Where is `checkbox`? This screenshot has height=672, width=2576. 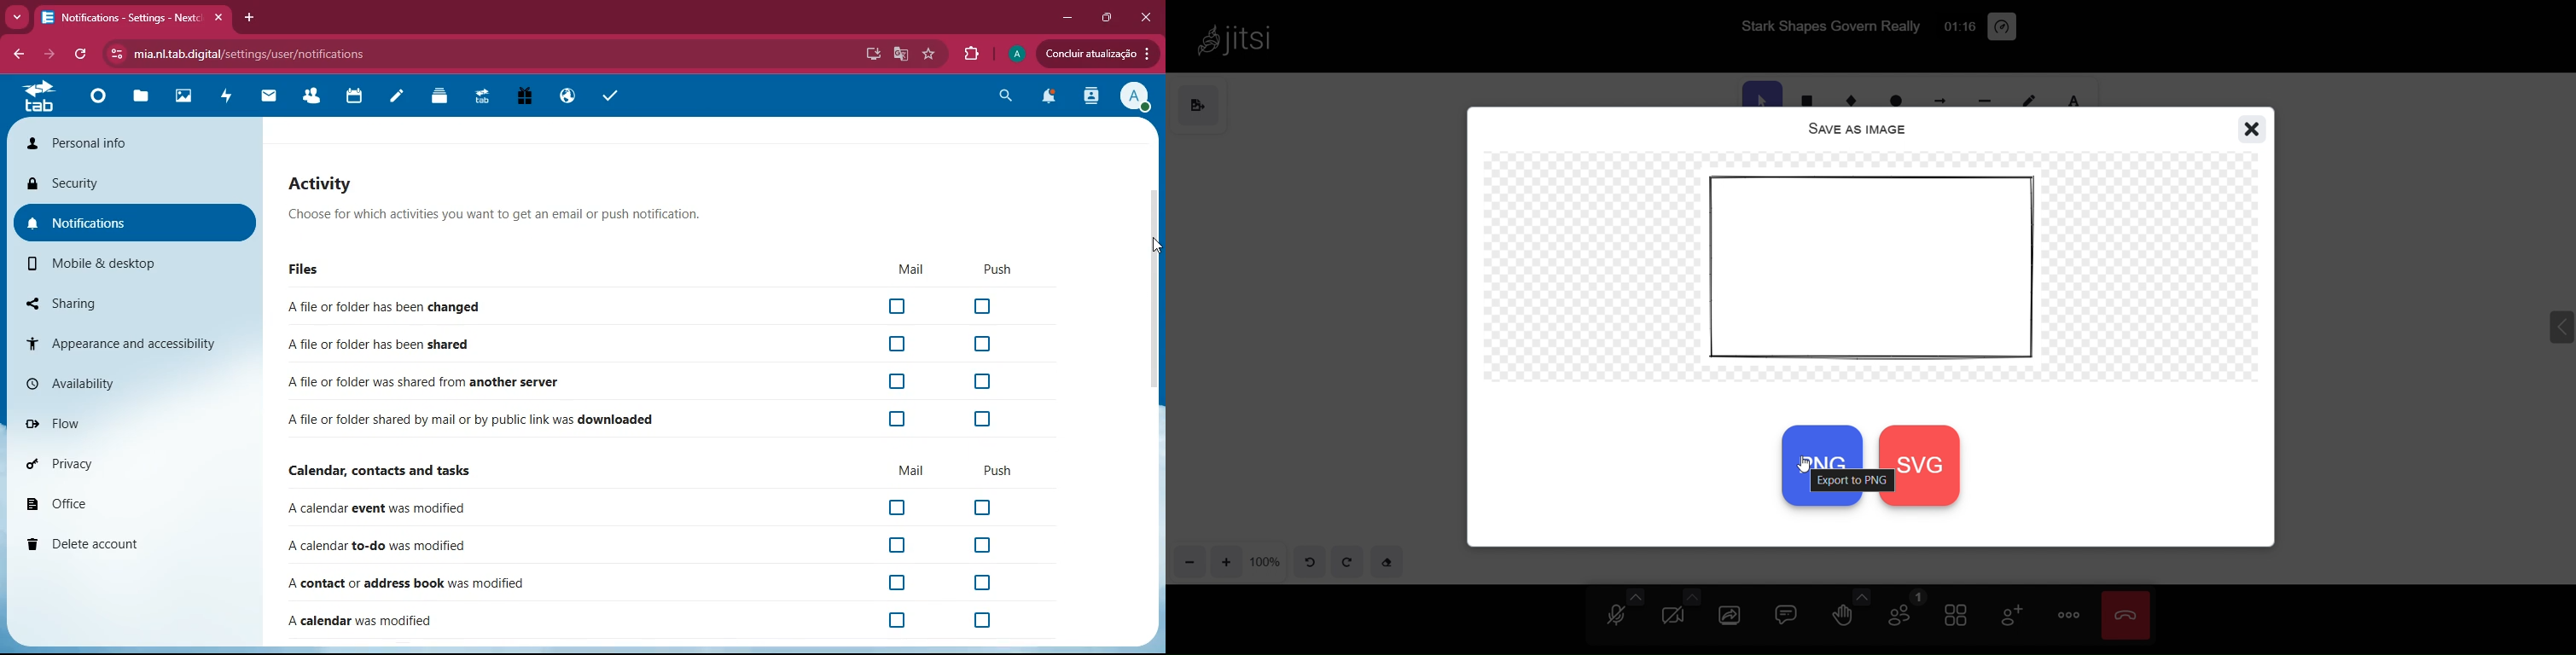
checkbox is located at coordinates (896, 343).